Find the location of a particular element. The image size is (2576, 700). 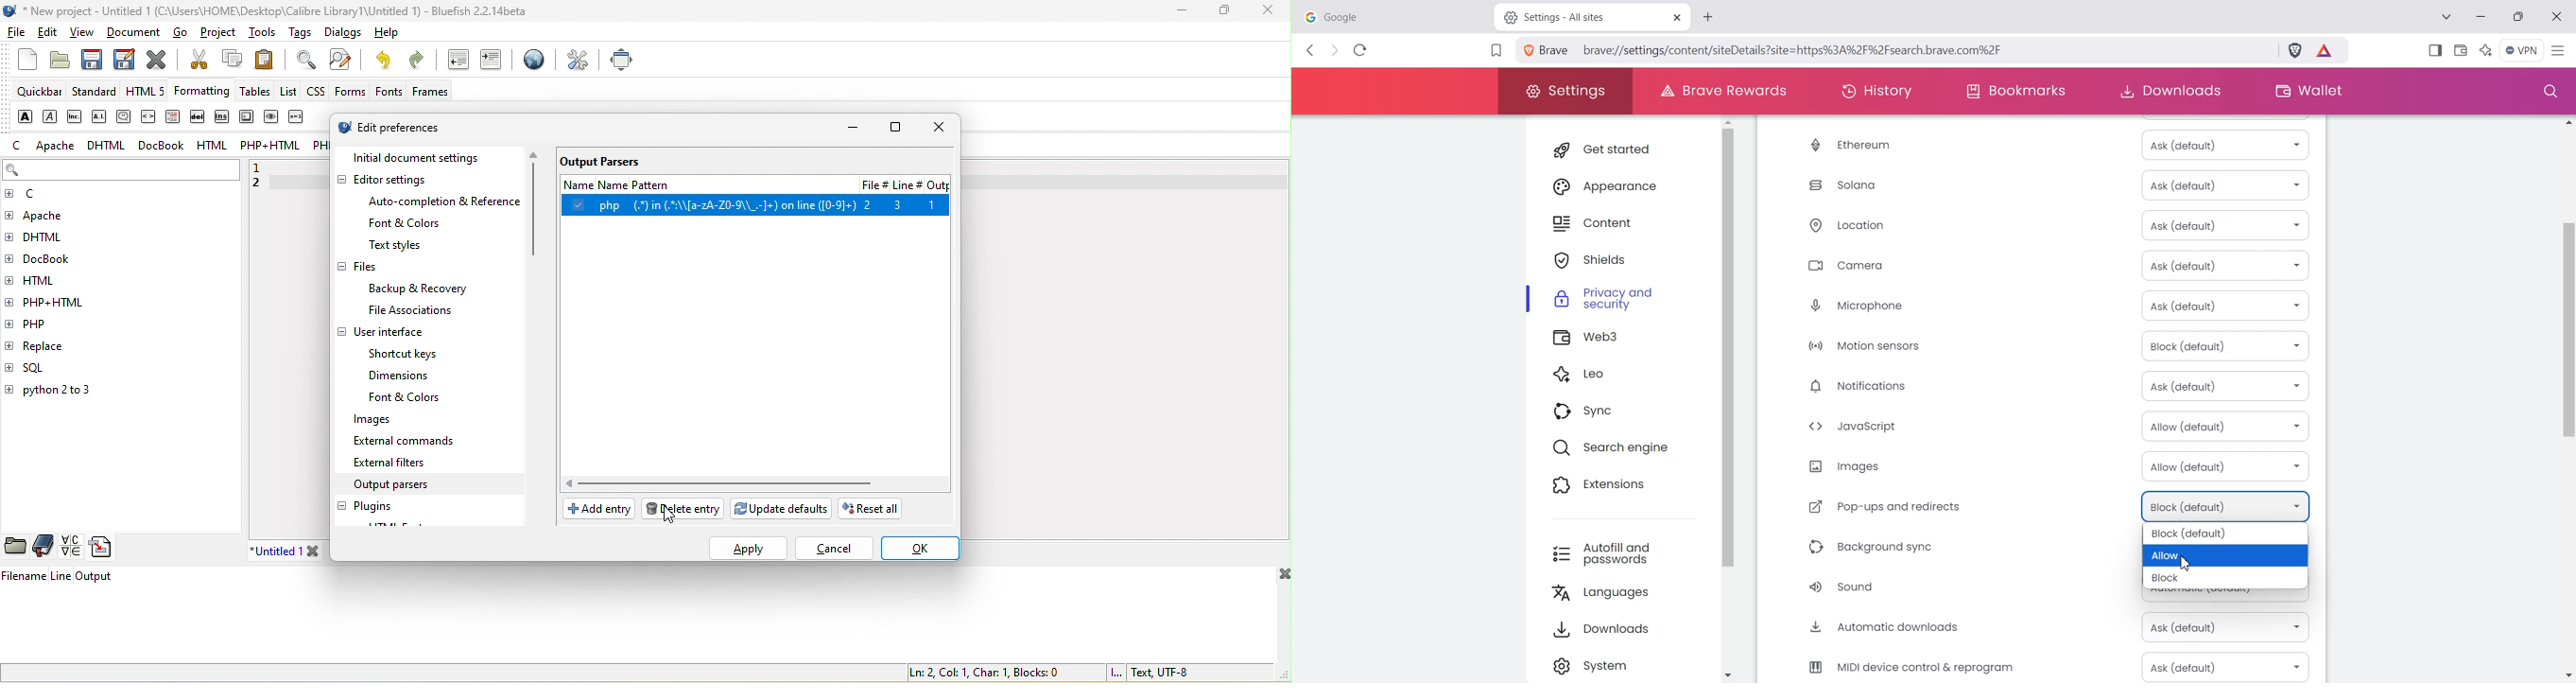

quickbar is located at coordinates (39, 93).